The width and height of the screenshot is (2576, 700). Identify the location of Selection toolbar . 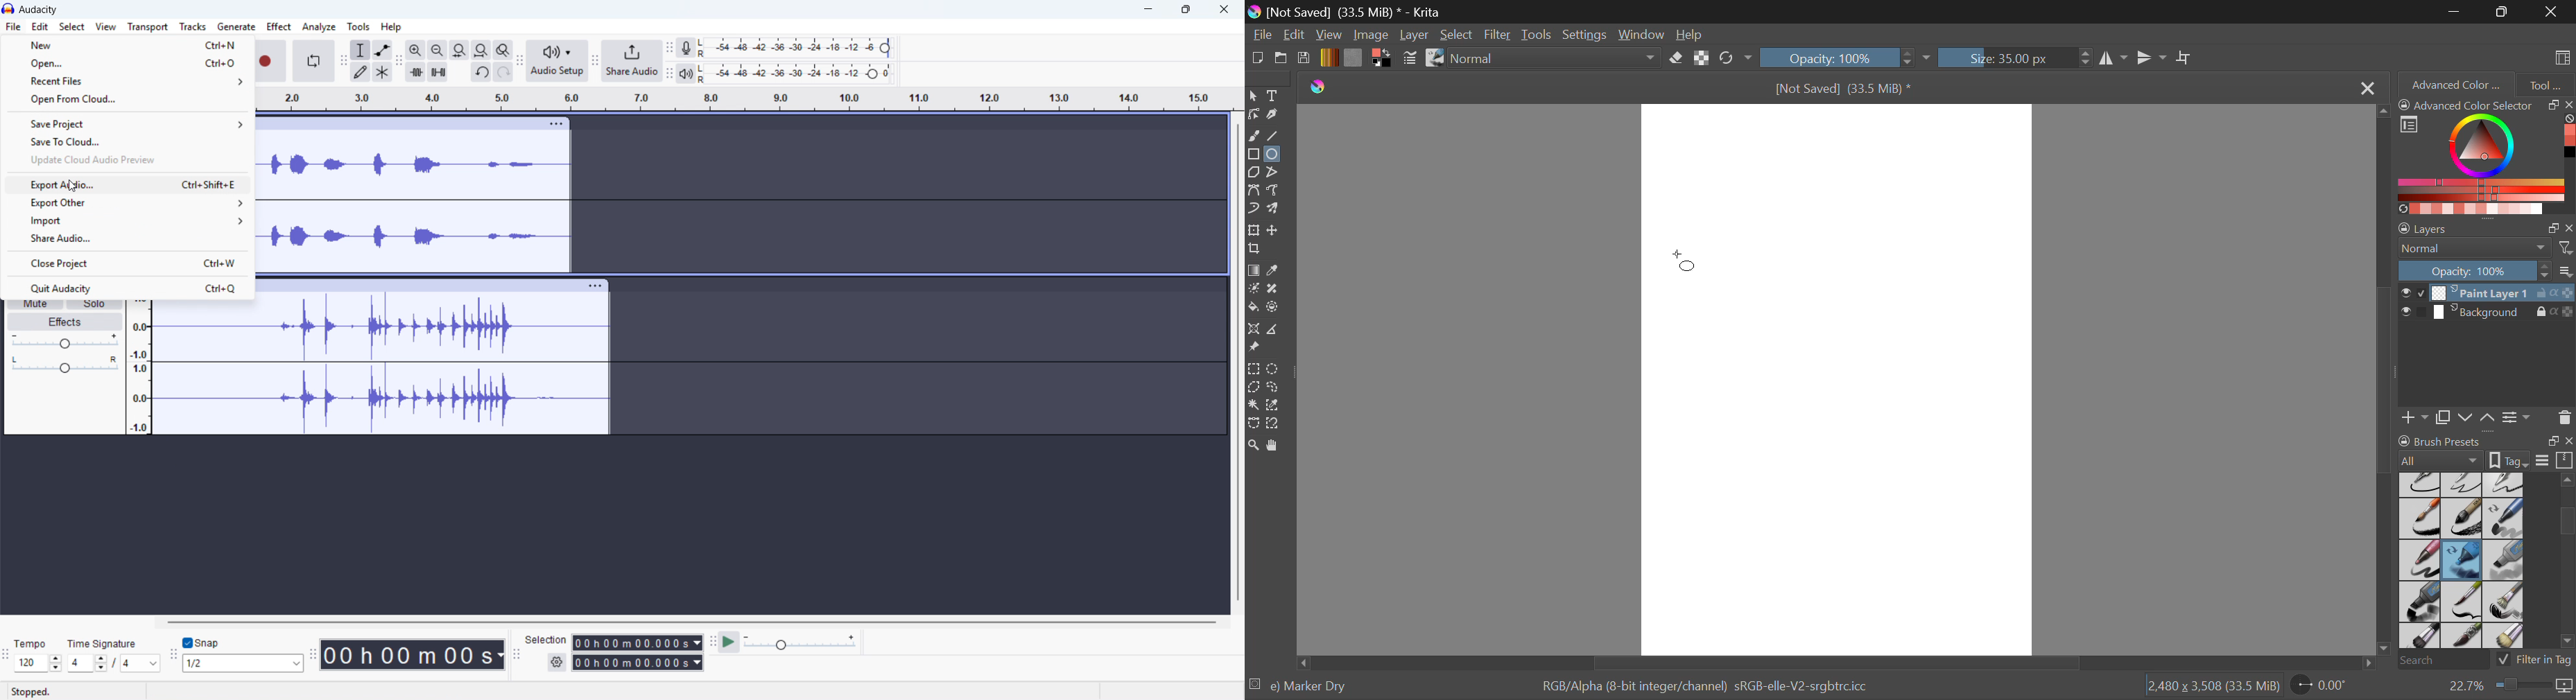
(516, 656).